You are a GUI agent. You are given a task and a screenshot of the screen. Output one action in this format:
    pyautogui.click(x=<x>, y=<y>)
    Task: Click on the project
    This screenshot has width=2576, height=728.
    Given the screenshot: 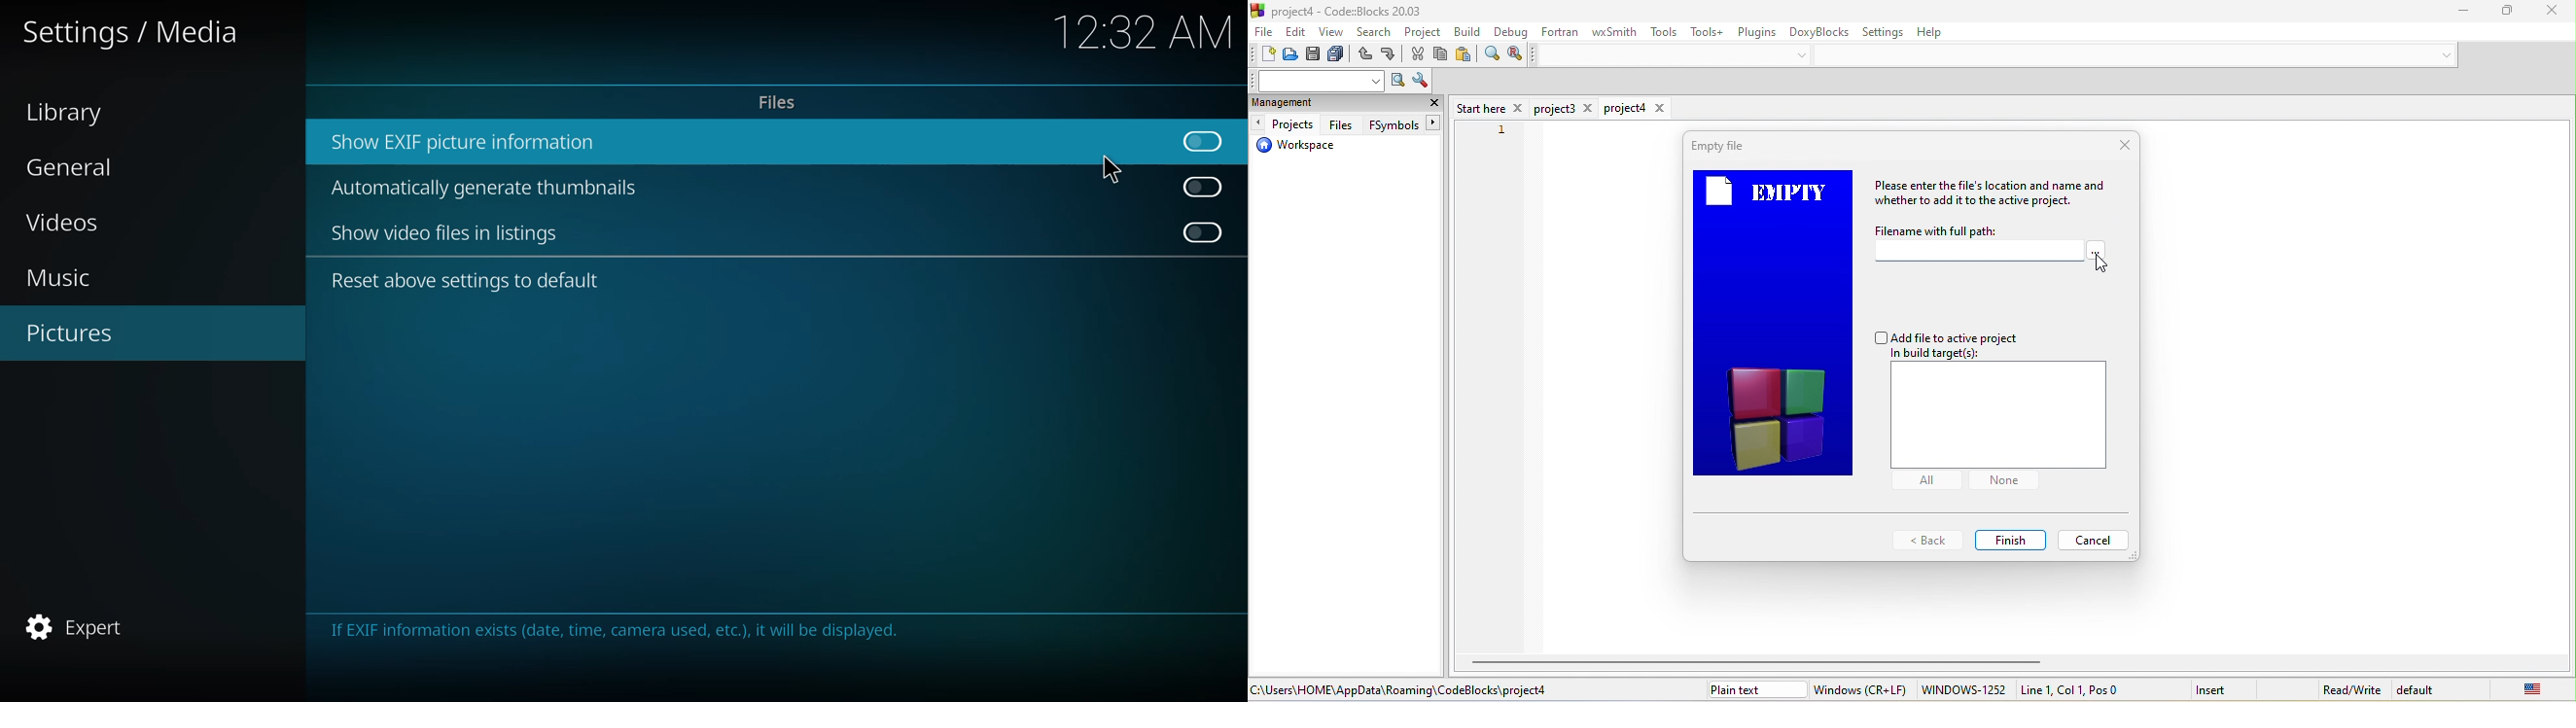 What is the action you would take?
    pyautogui.click(x=1424, y=33)
    